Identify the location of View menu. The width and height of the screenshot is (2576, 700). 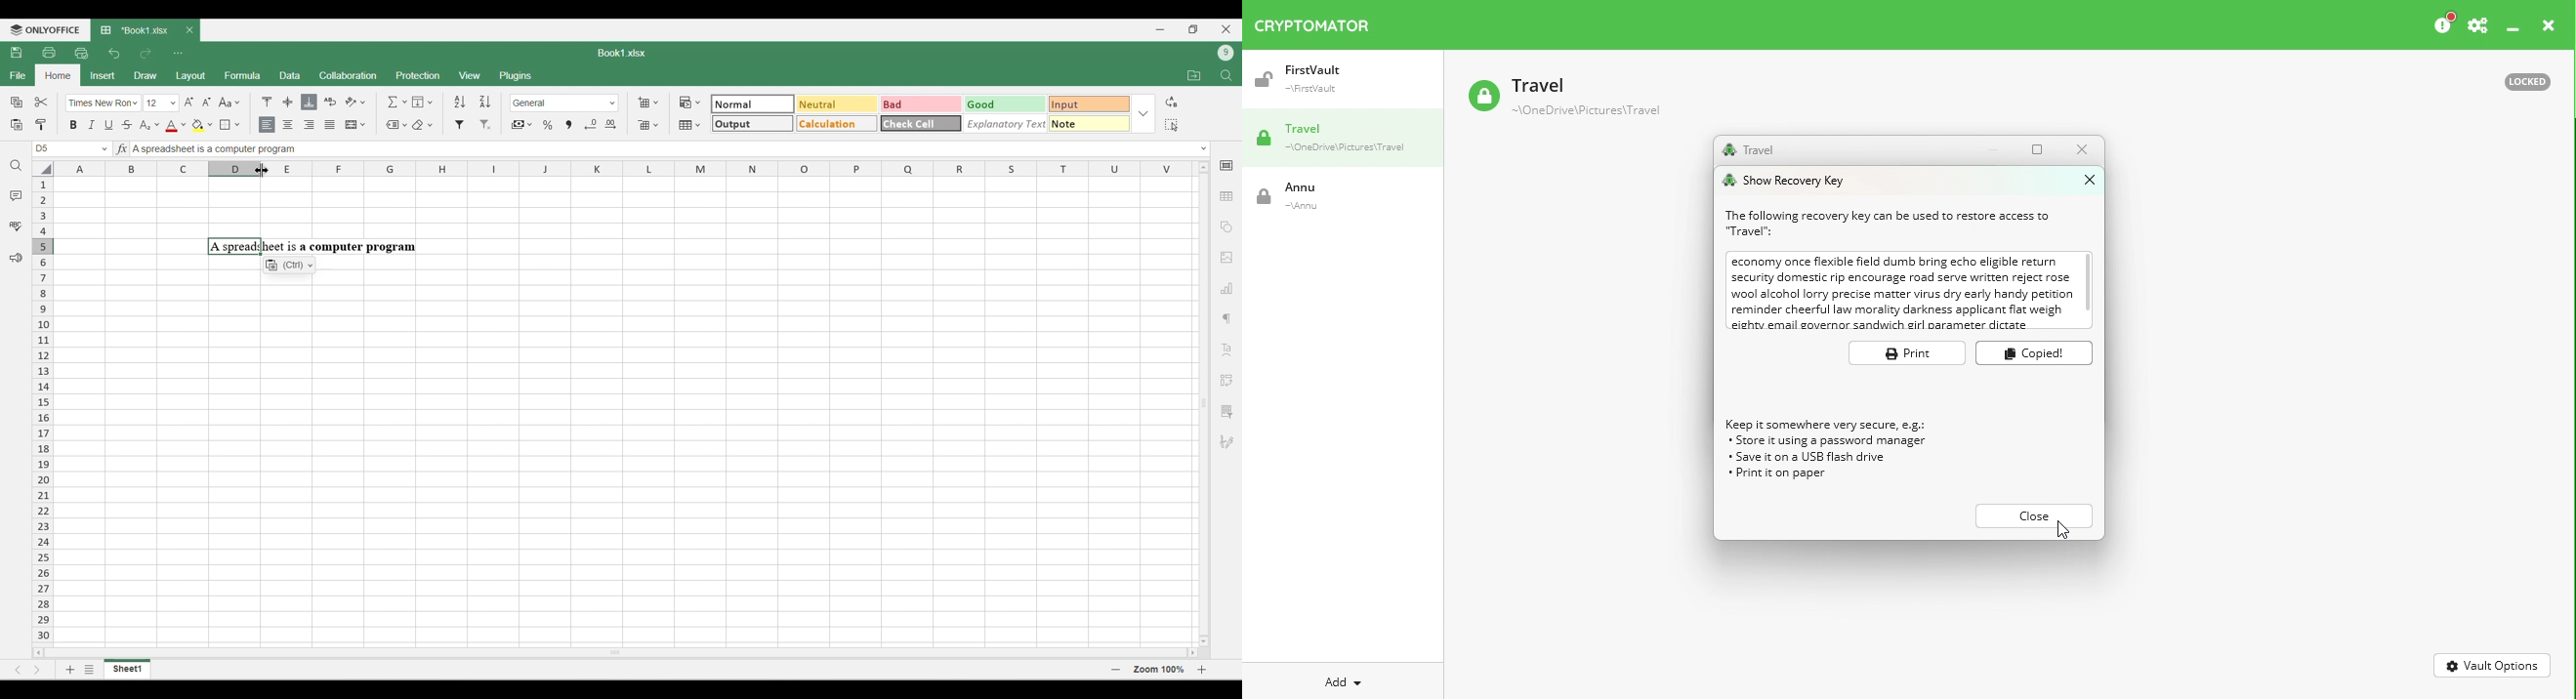
(471, 76).